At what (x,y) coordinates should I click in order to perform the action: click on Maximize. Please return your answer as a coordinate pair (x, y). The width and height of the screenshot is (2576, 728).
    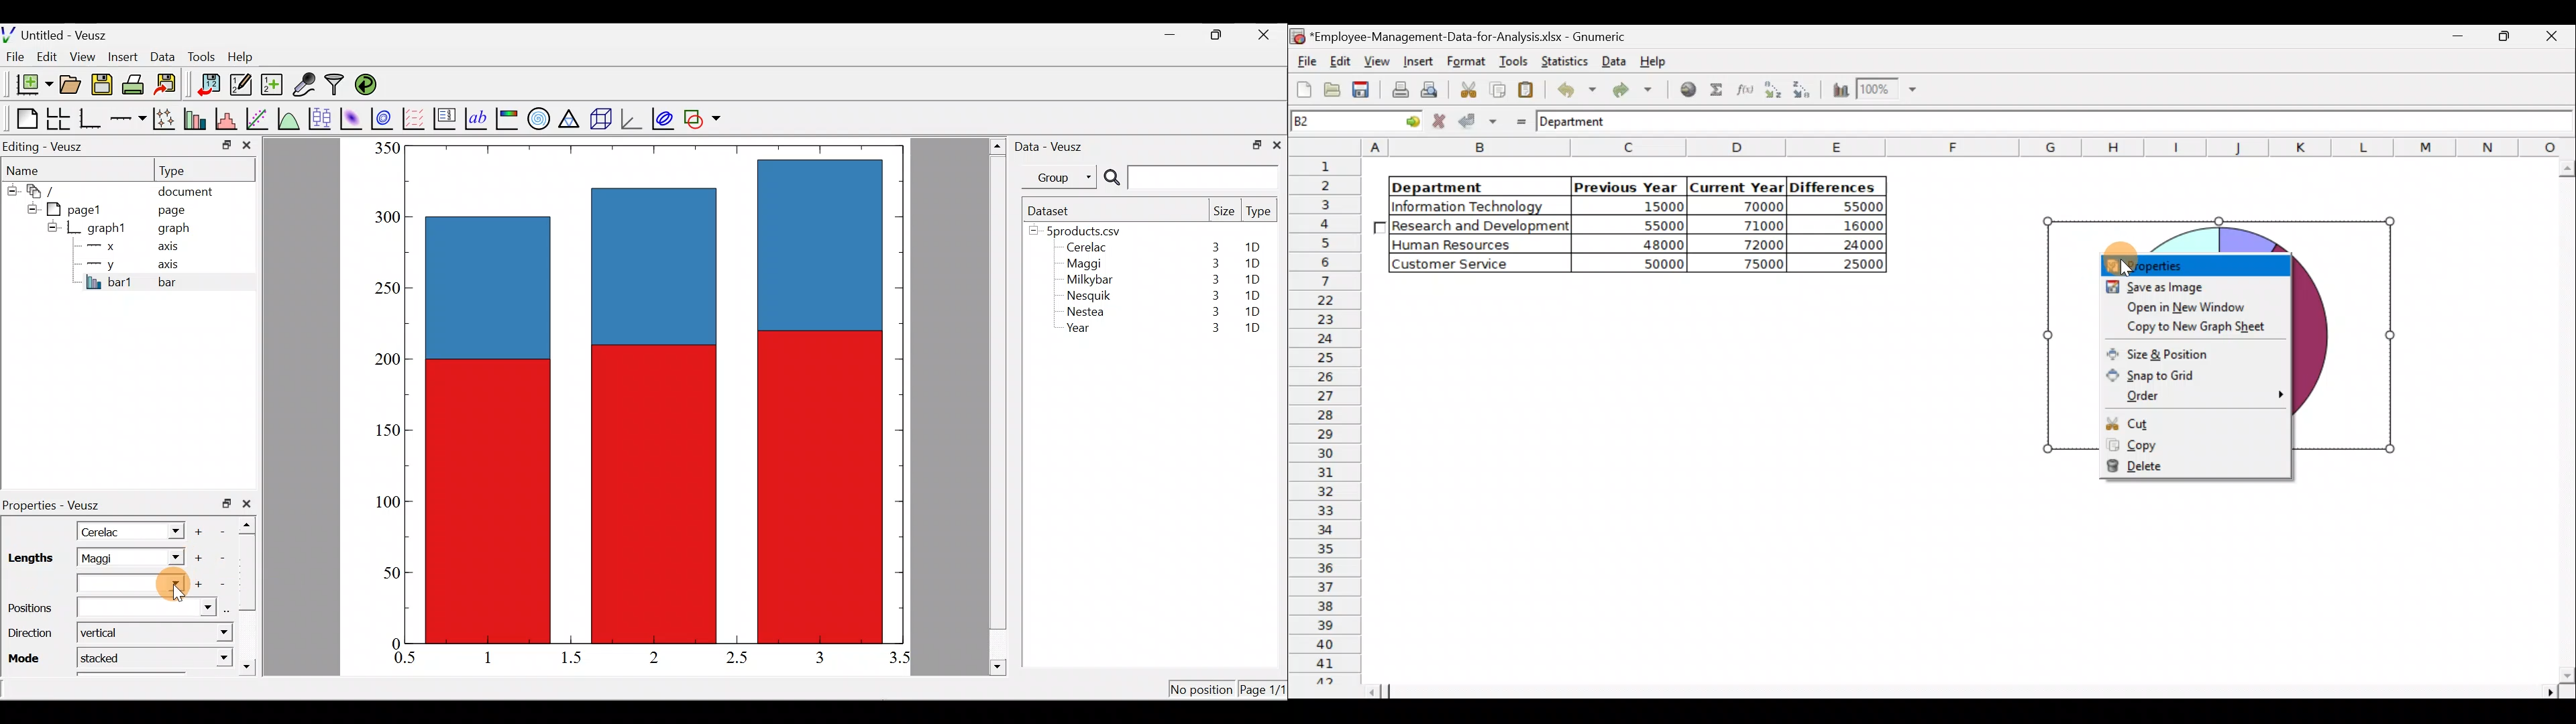
    Looking at the image, I should click on (2463, 38).